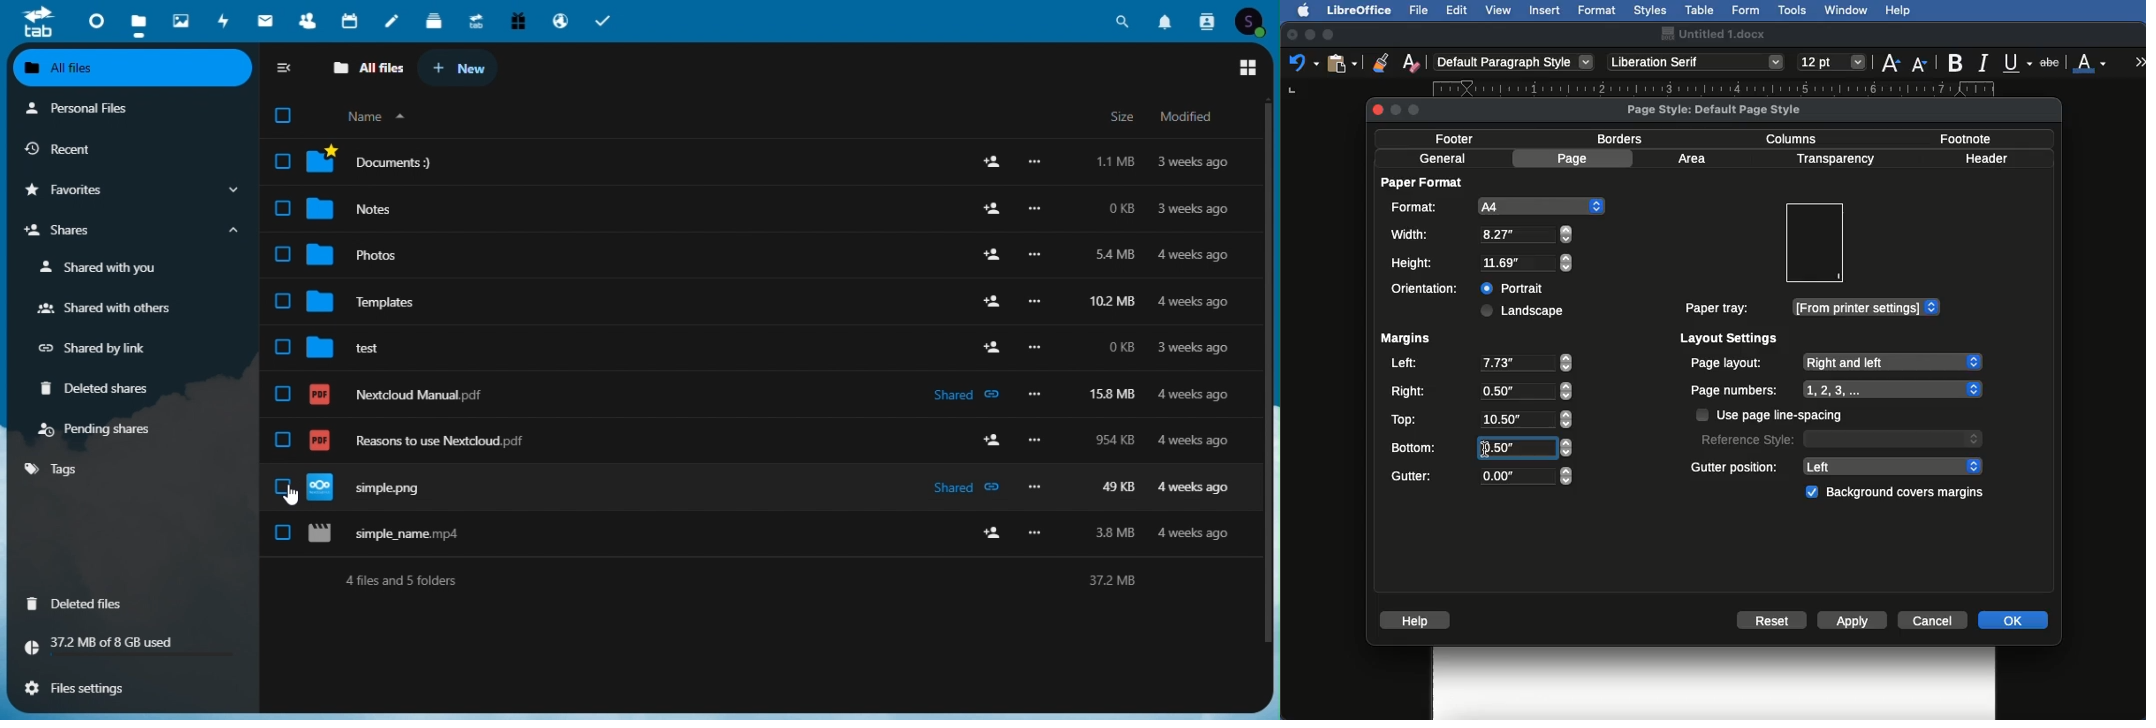 This screenshot has height=728, width=2156. Describe the element at coordinates (759, 293) in the screenshot. I see `Templates 102 MB 4 weeks ago` at that location.